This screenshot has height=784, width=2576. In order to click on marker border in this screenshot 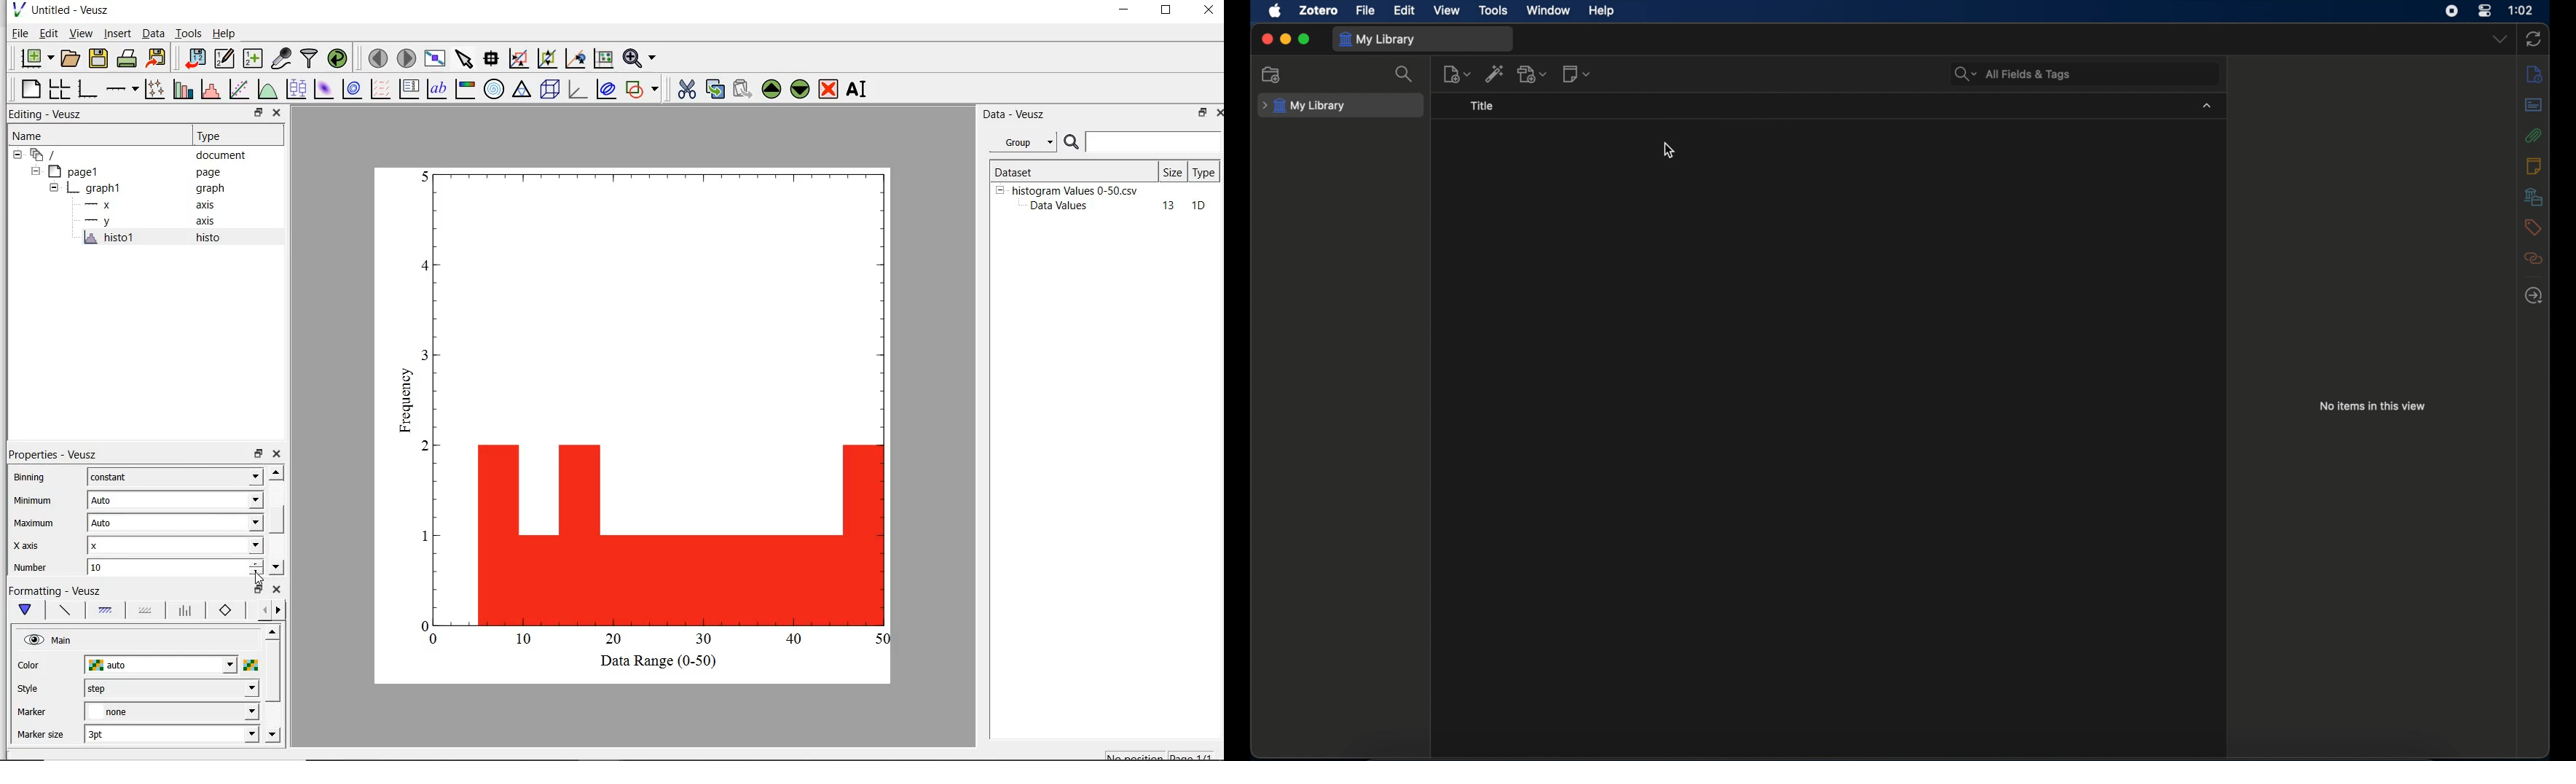, I will do `click(226, 611)`.